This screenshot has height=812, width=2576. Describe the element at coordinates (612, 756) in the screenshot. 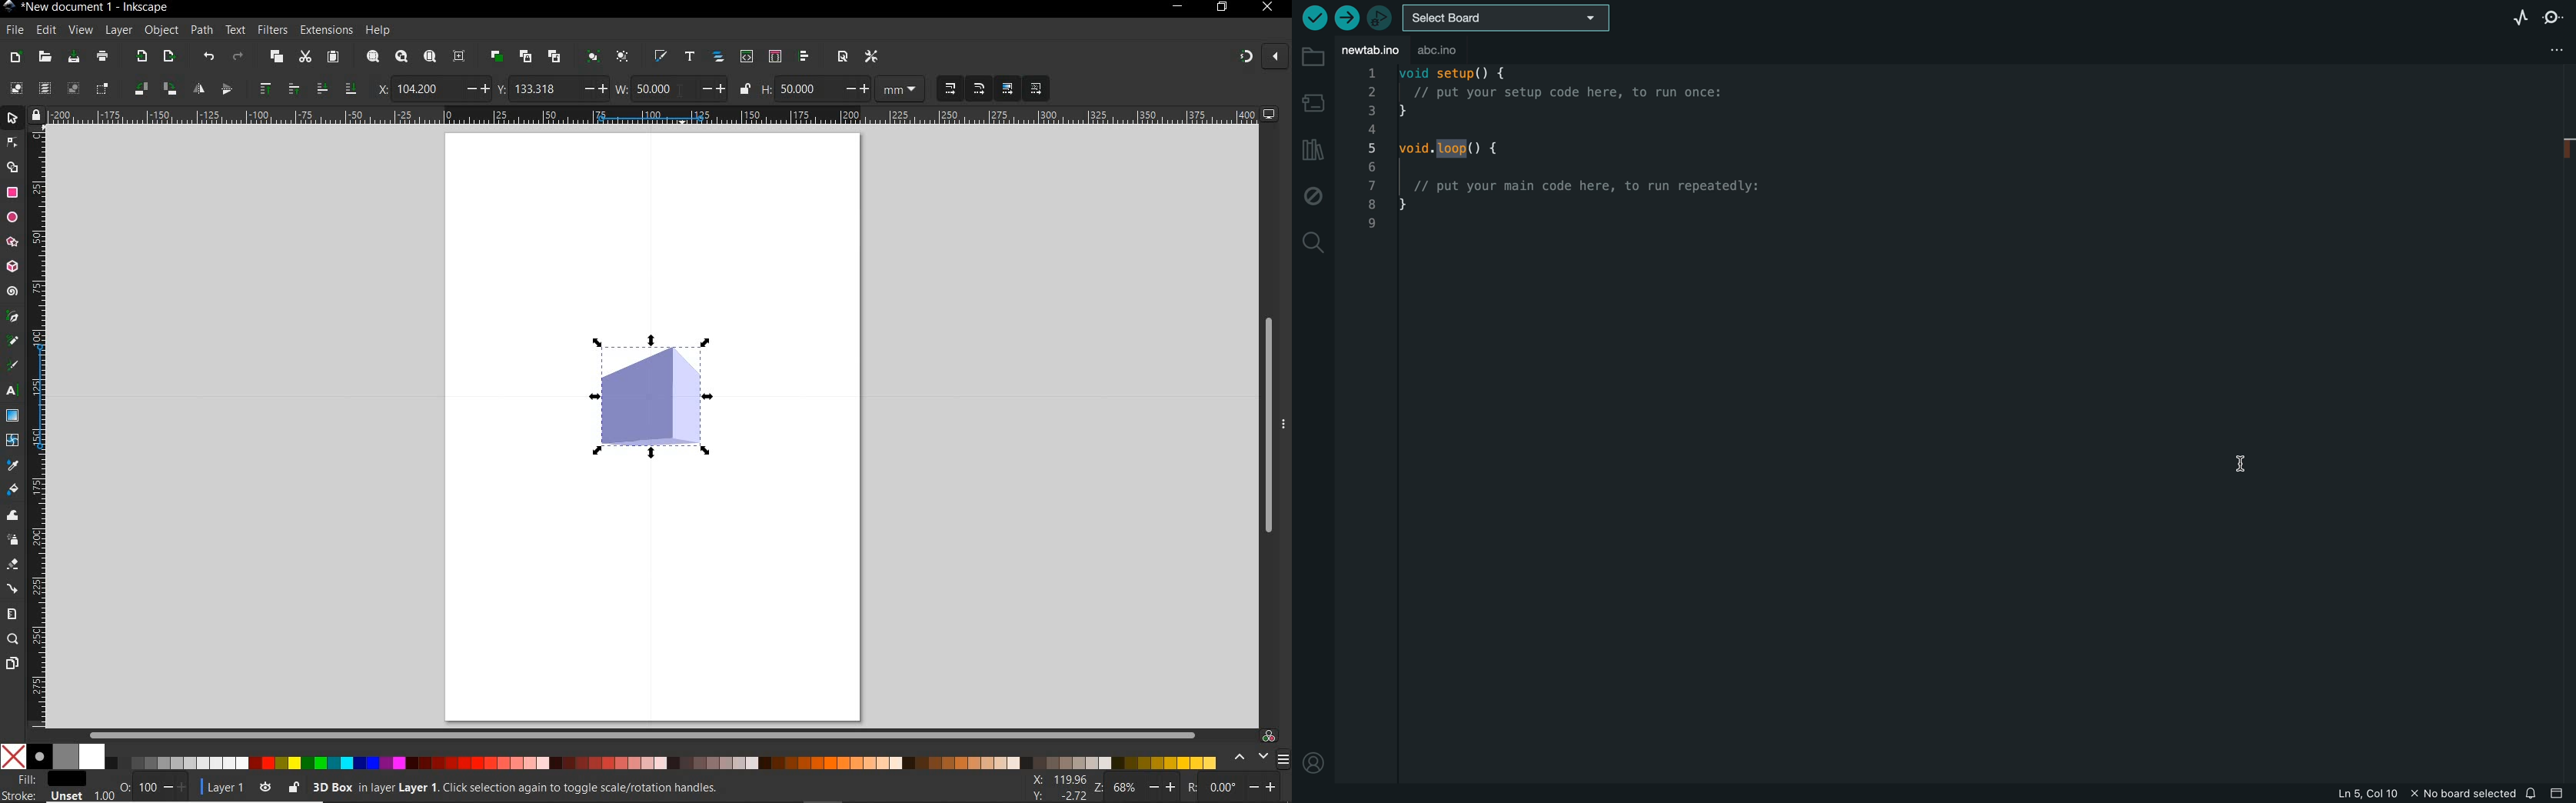

I see `color mode` at that location.